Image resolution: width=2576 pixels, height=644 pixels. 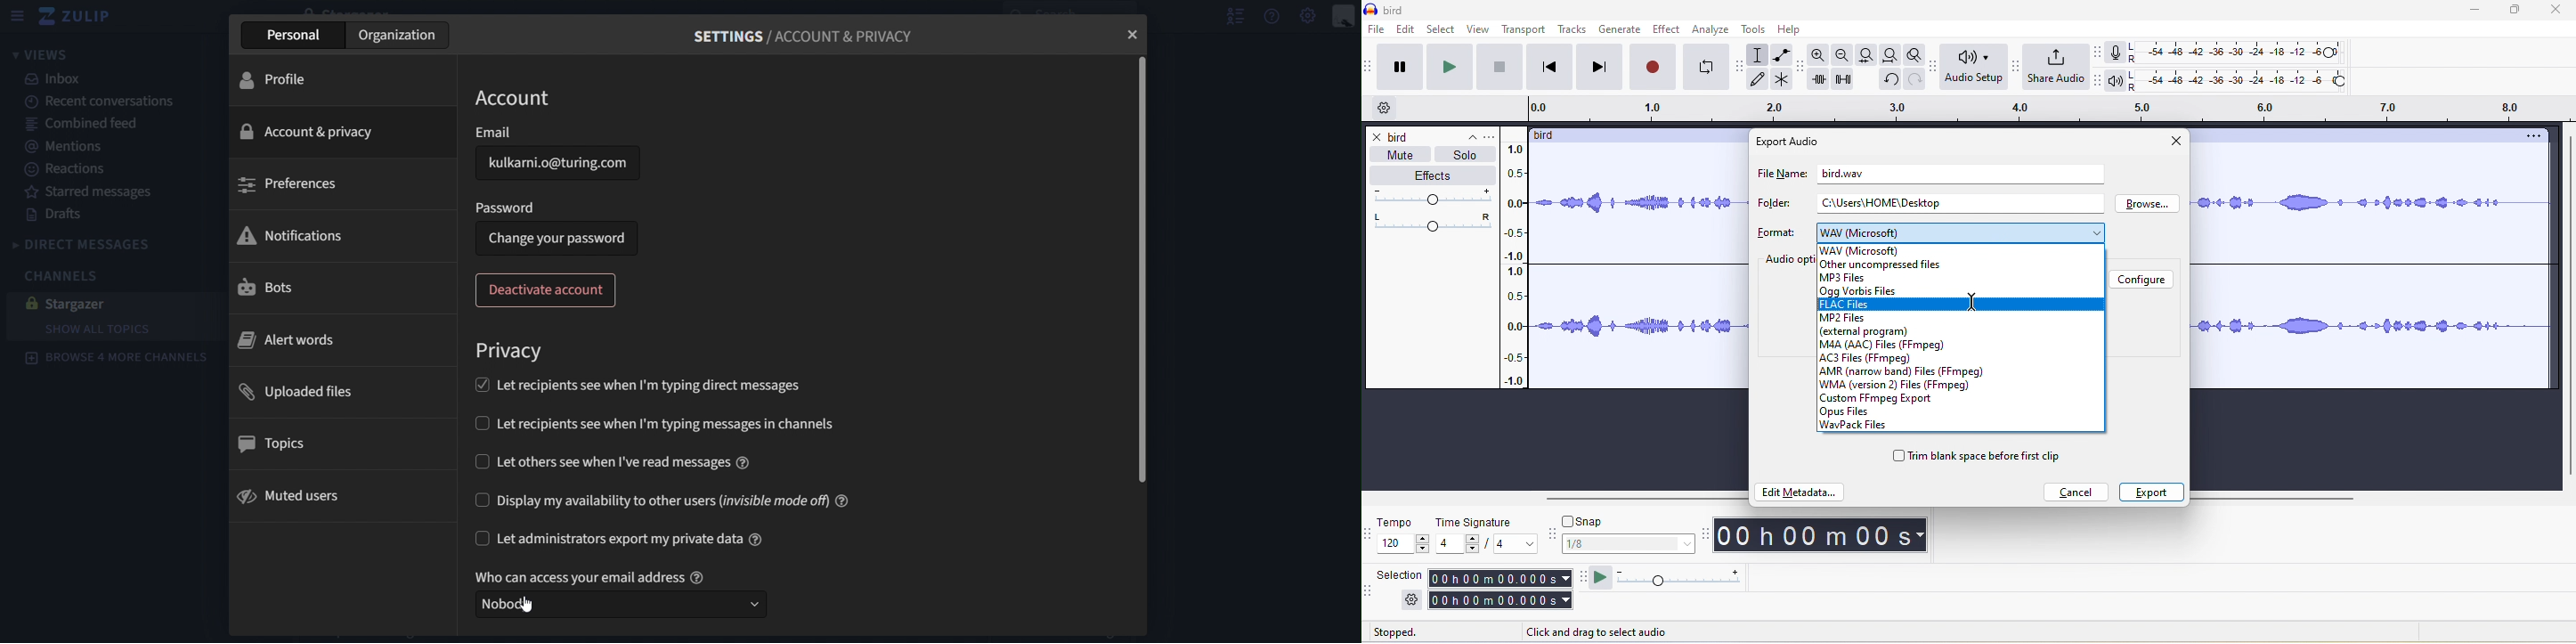 I want to click on other uncompressed files, so click(x=1881, y=265).